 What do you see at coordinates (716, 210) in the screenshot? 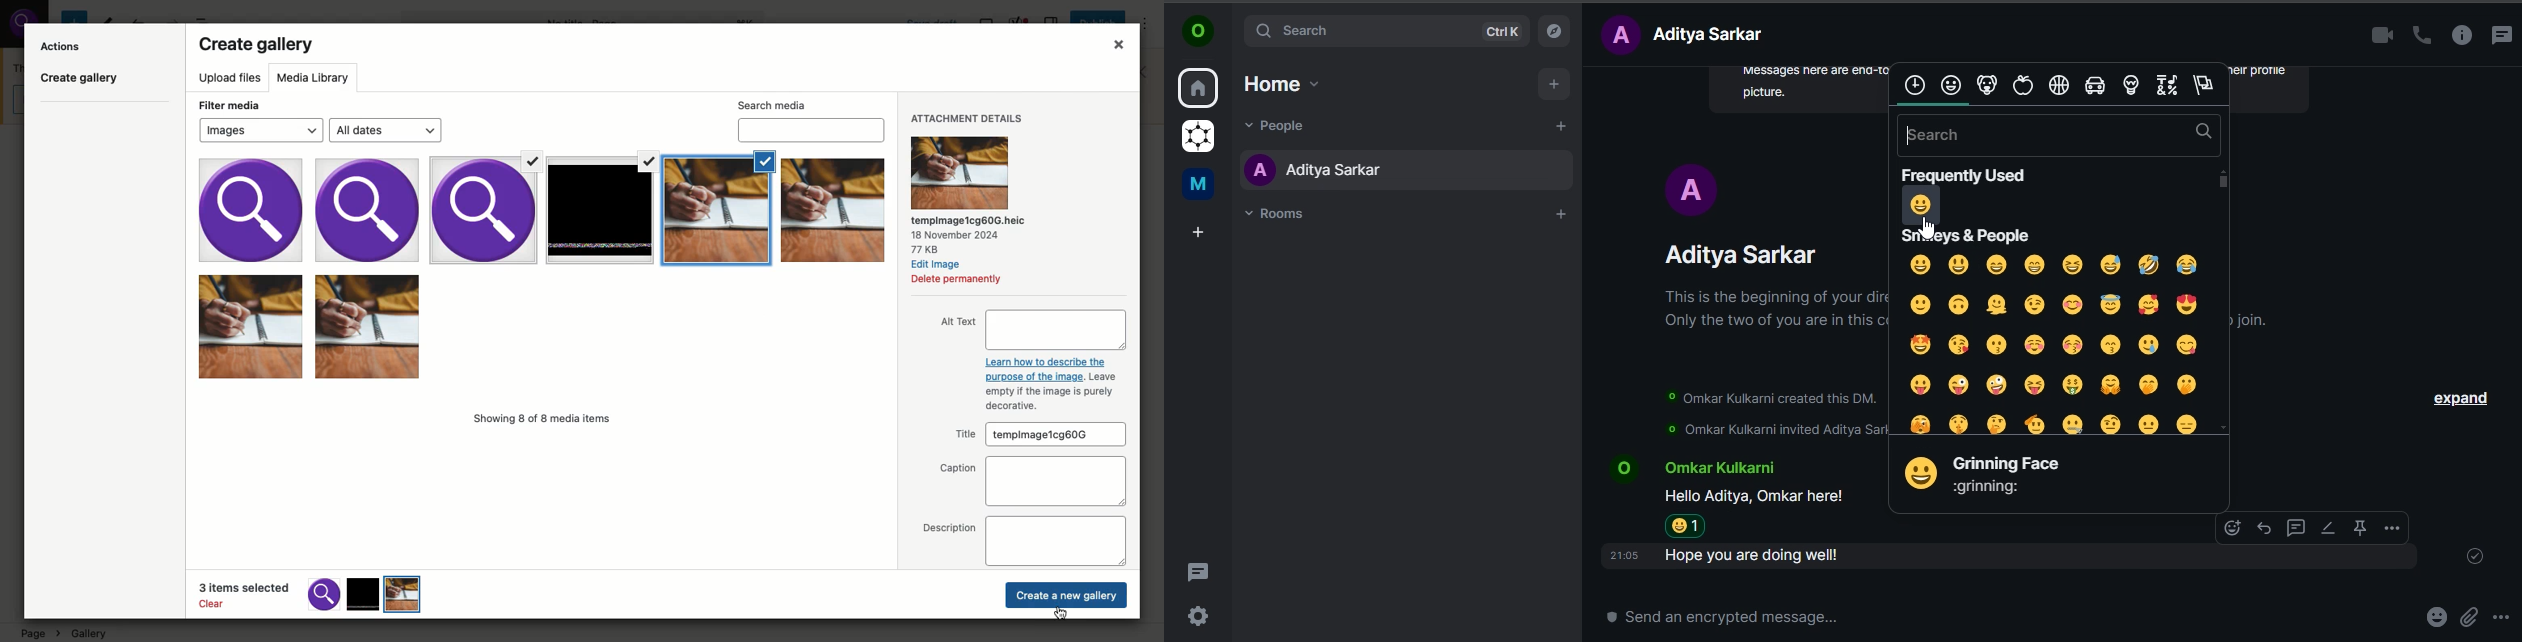
I see `Selected` at bounding box center [716, 210].